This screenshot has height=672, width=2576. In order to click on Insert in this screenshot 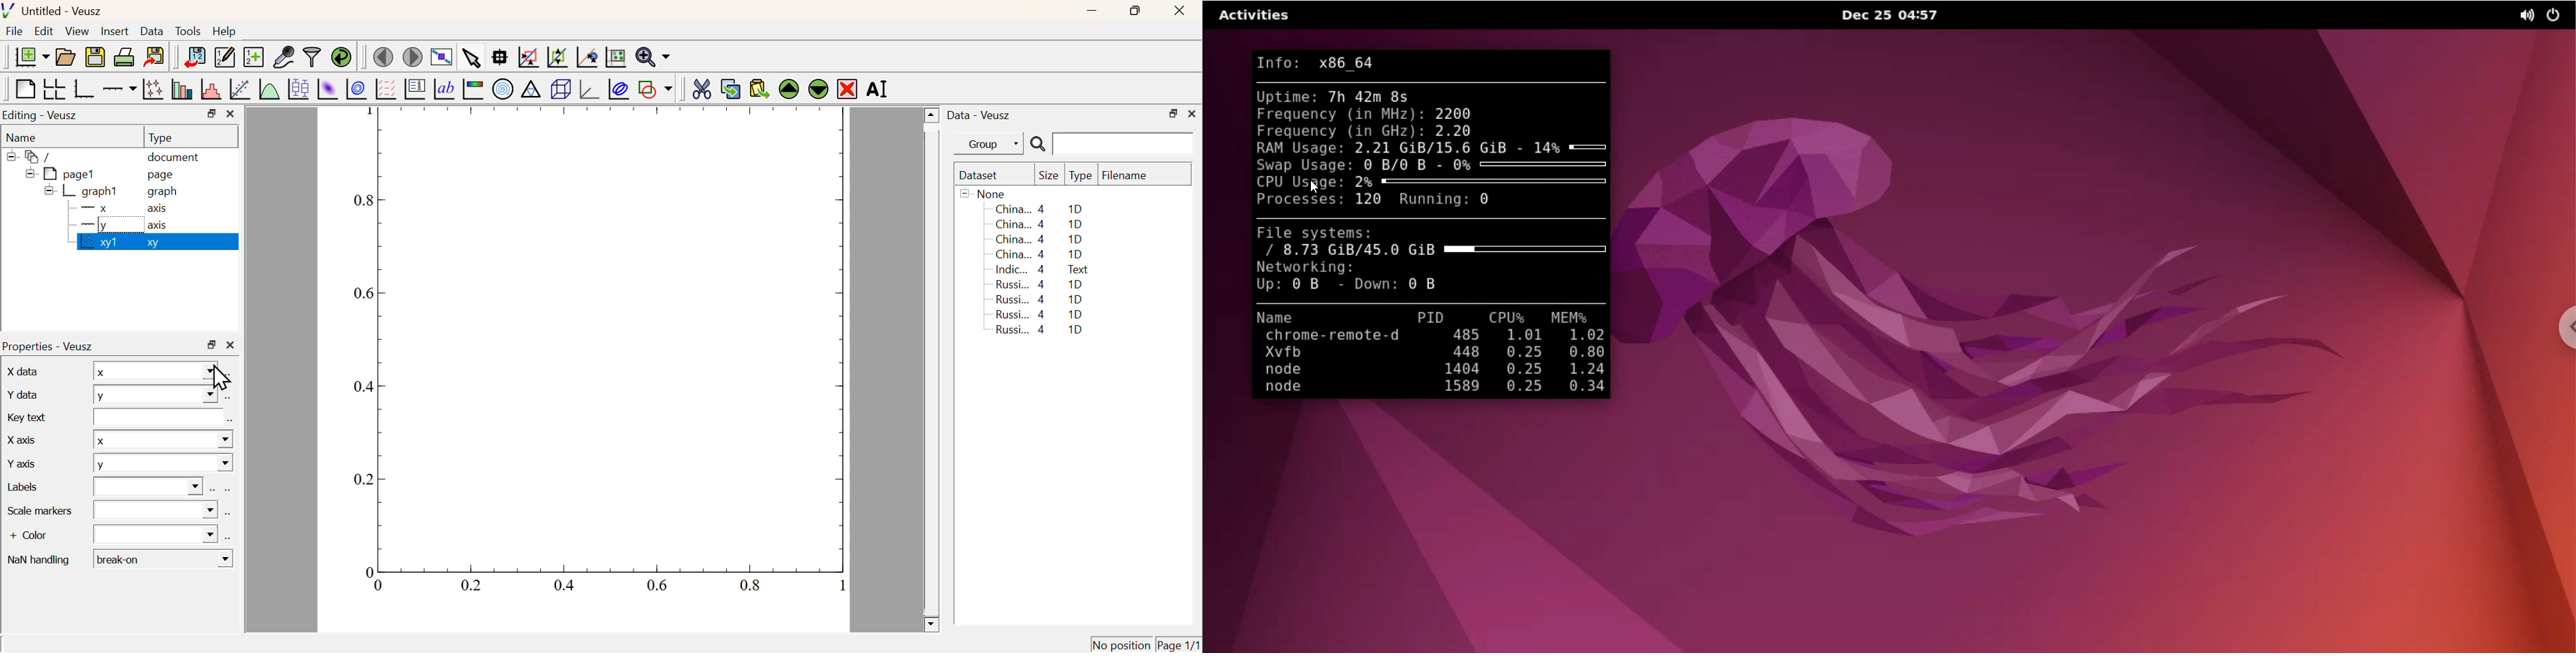, I will do `click(113, 32)`.